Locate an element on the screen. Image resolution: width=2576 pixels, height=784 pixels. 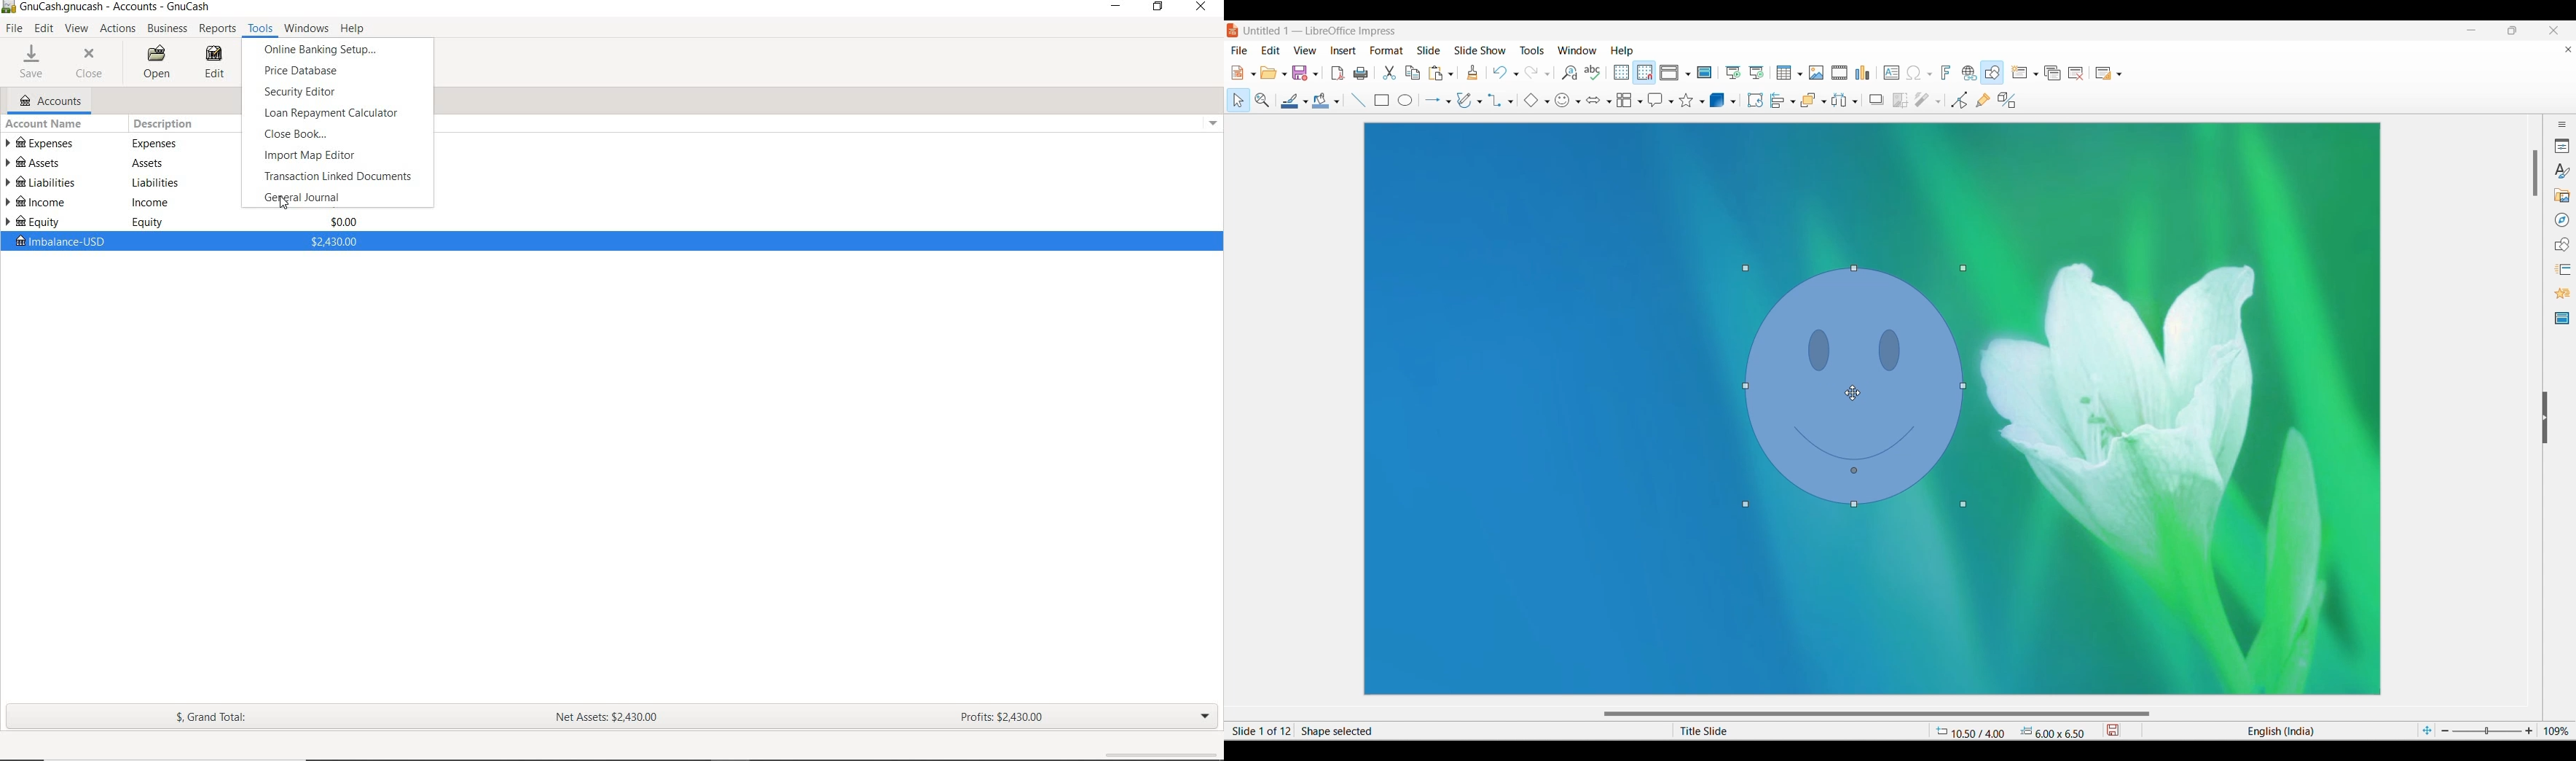
Selected objects to distribute option is located at coordinates (1840, 100).